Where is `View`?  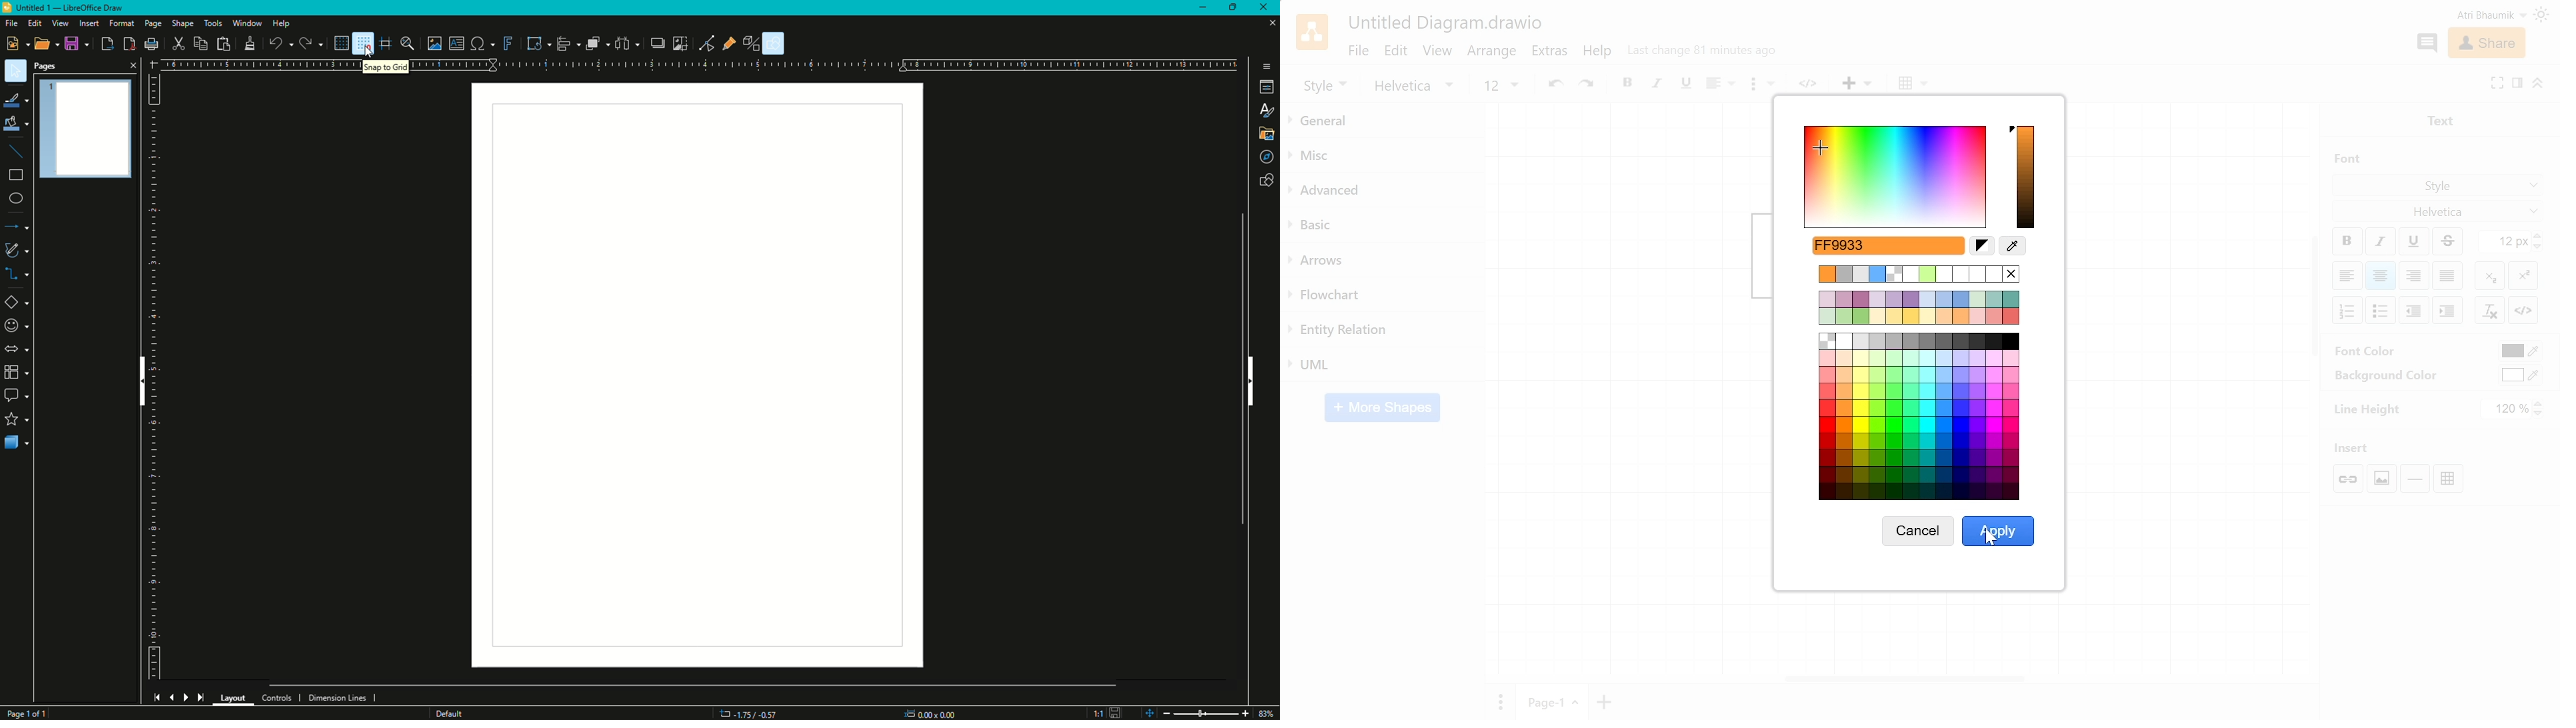
View is located at coordinates (62, 23).